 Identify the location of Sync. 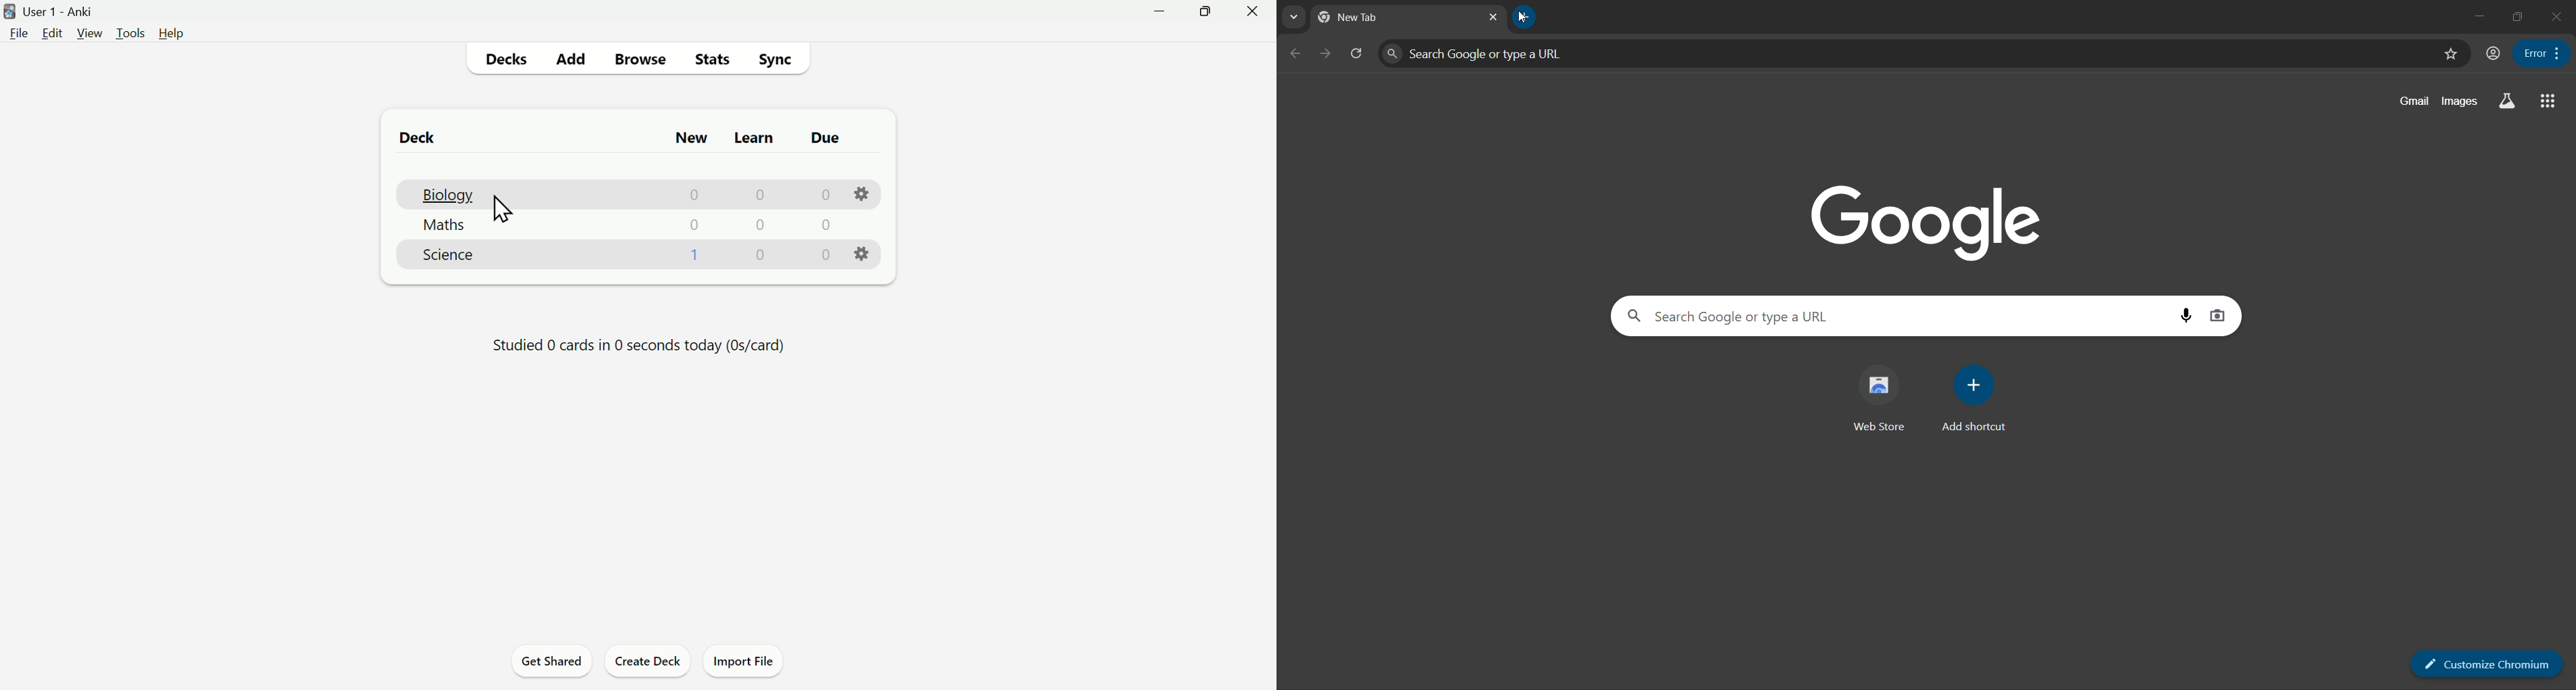
(779, 57).